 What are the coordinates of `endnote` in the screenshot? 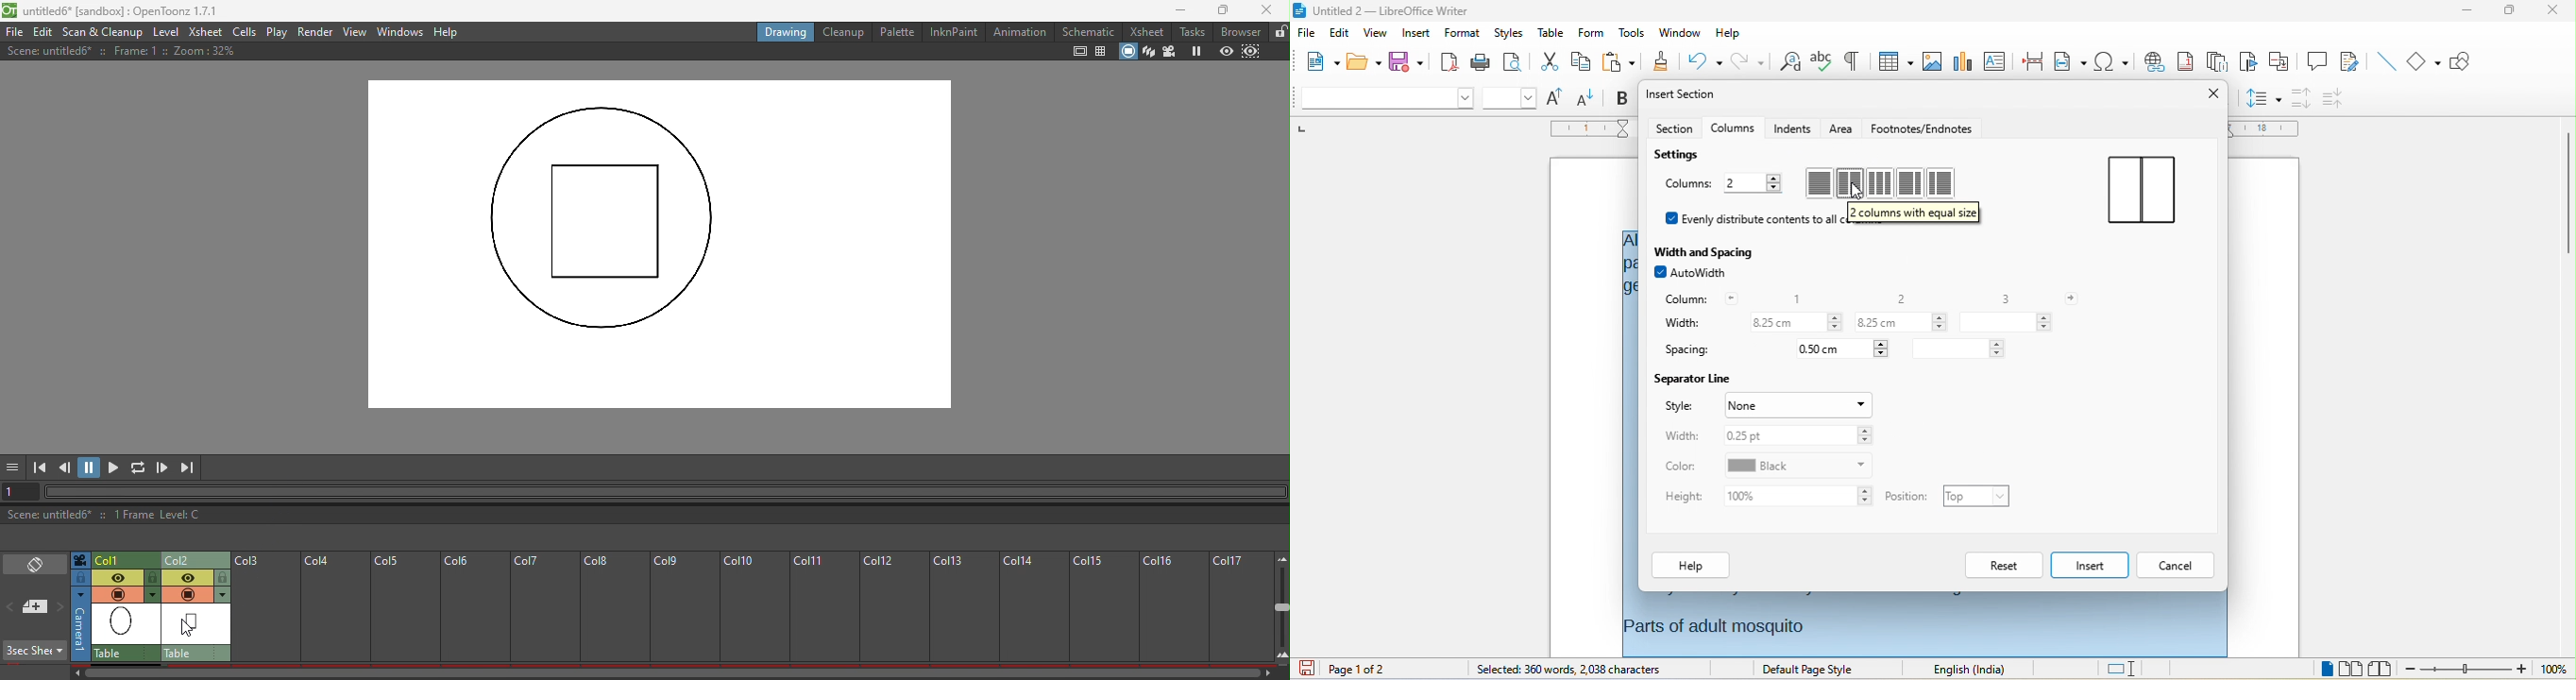 It's located at (2219, 63).